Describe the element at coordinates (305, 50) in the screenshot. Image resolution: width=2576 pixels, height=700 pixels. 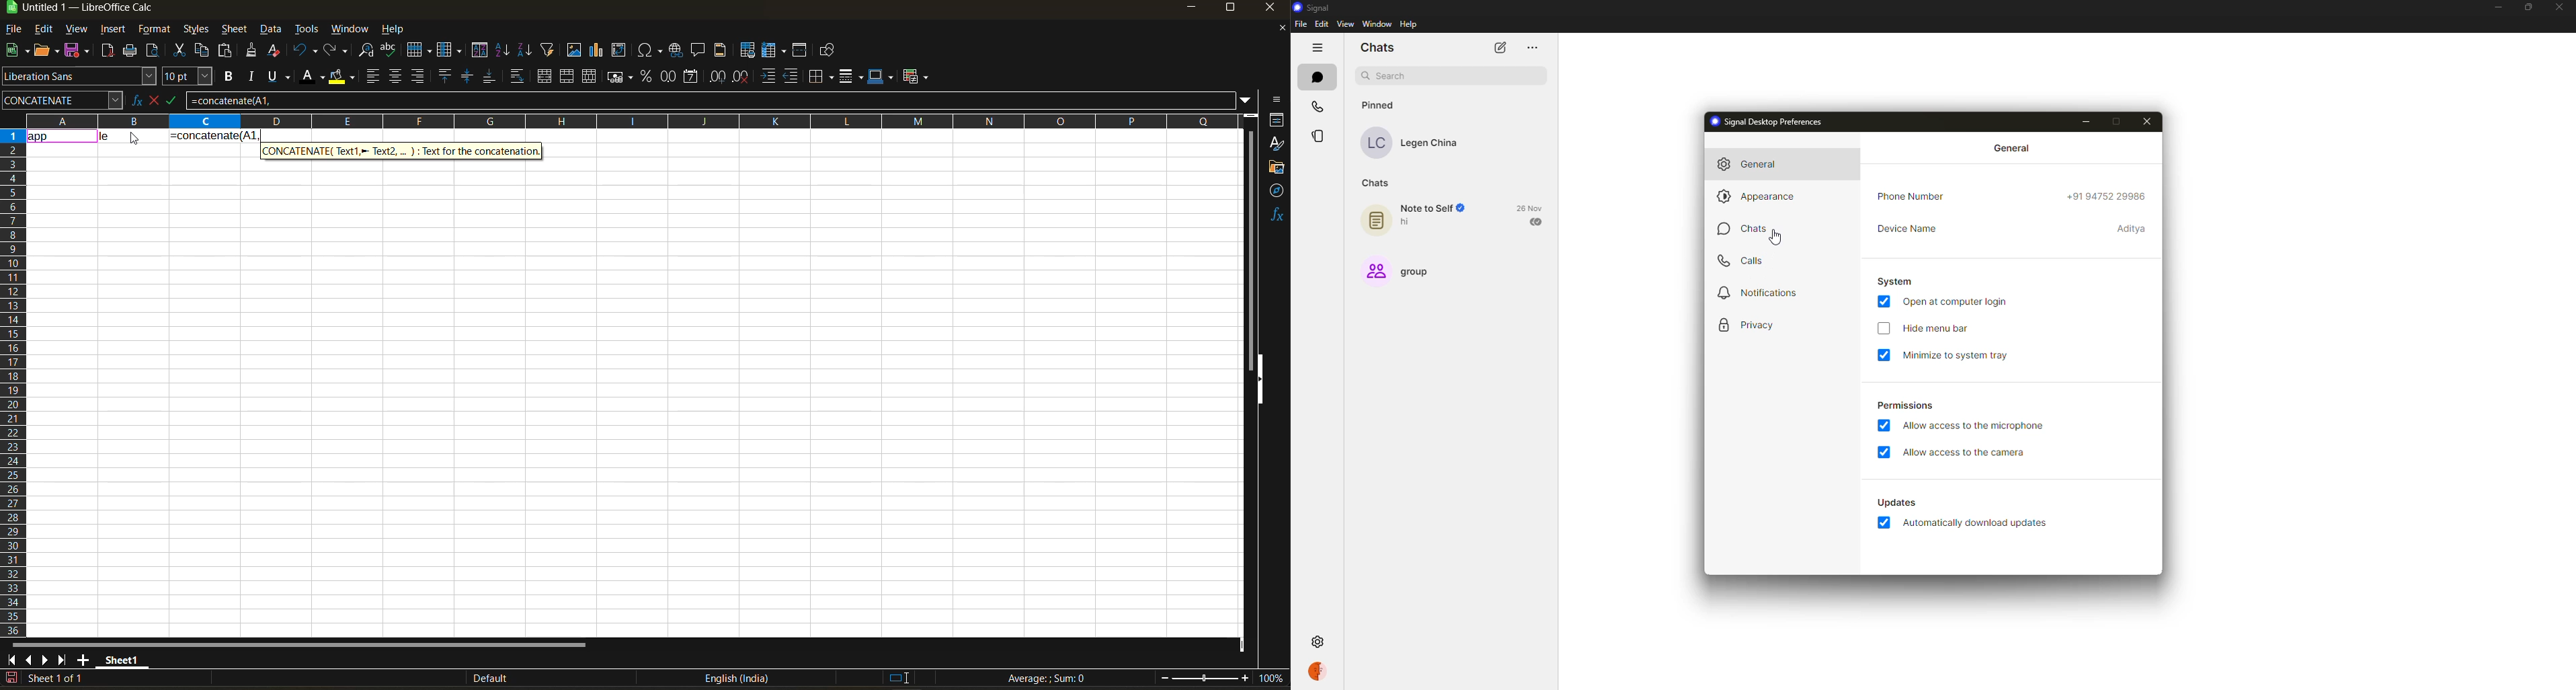
I see `undo` at that location.